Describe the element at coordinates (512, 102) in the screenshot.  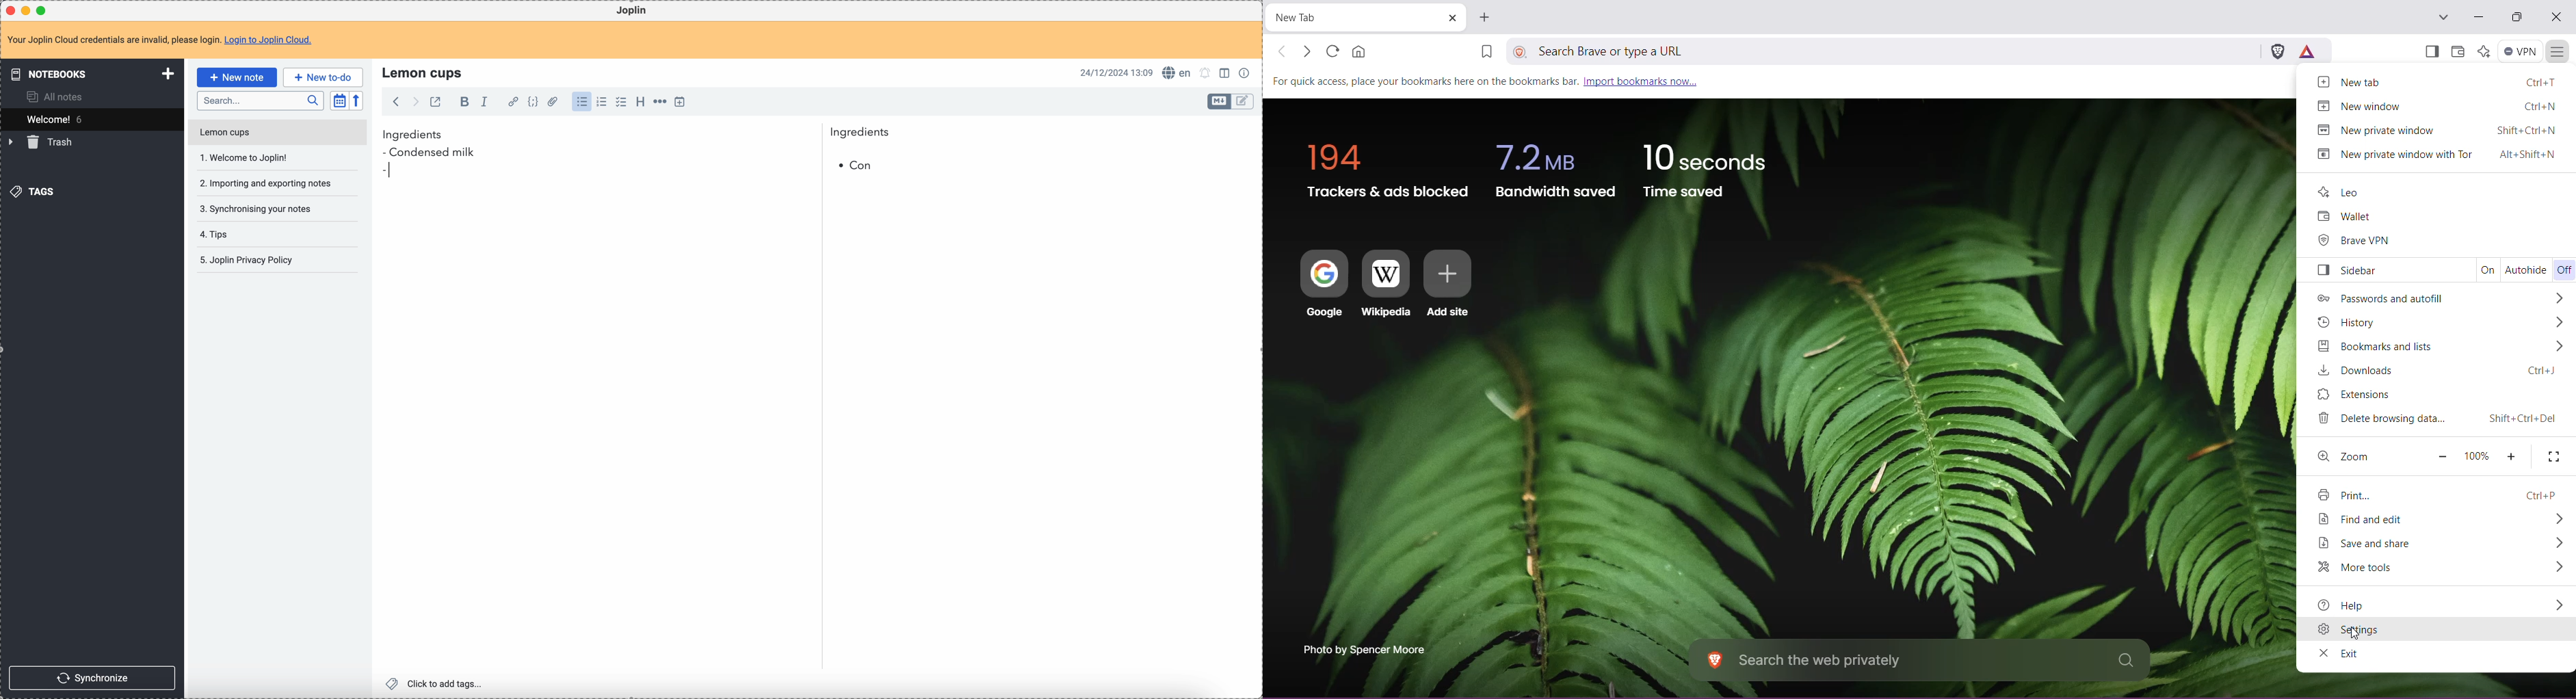
I see `hyperlink` at that location.